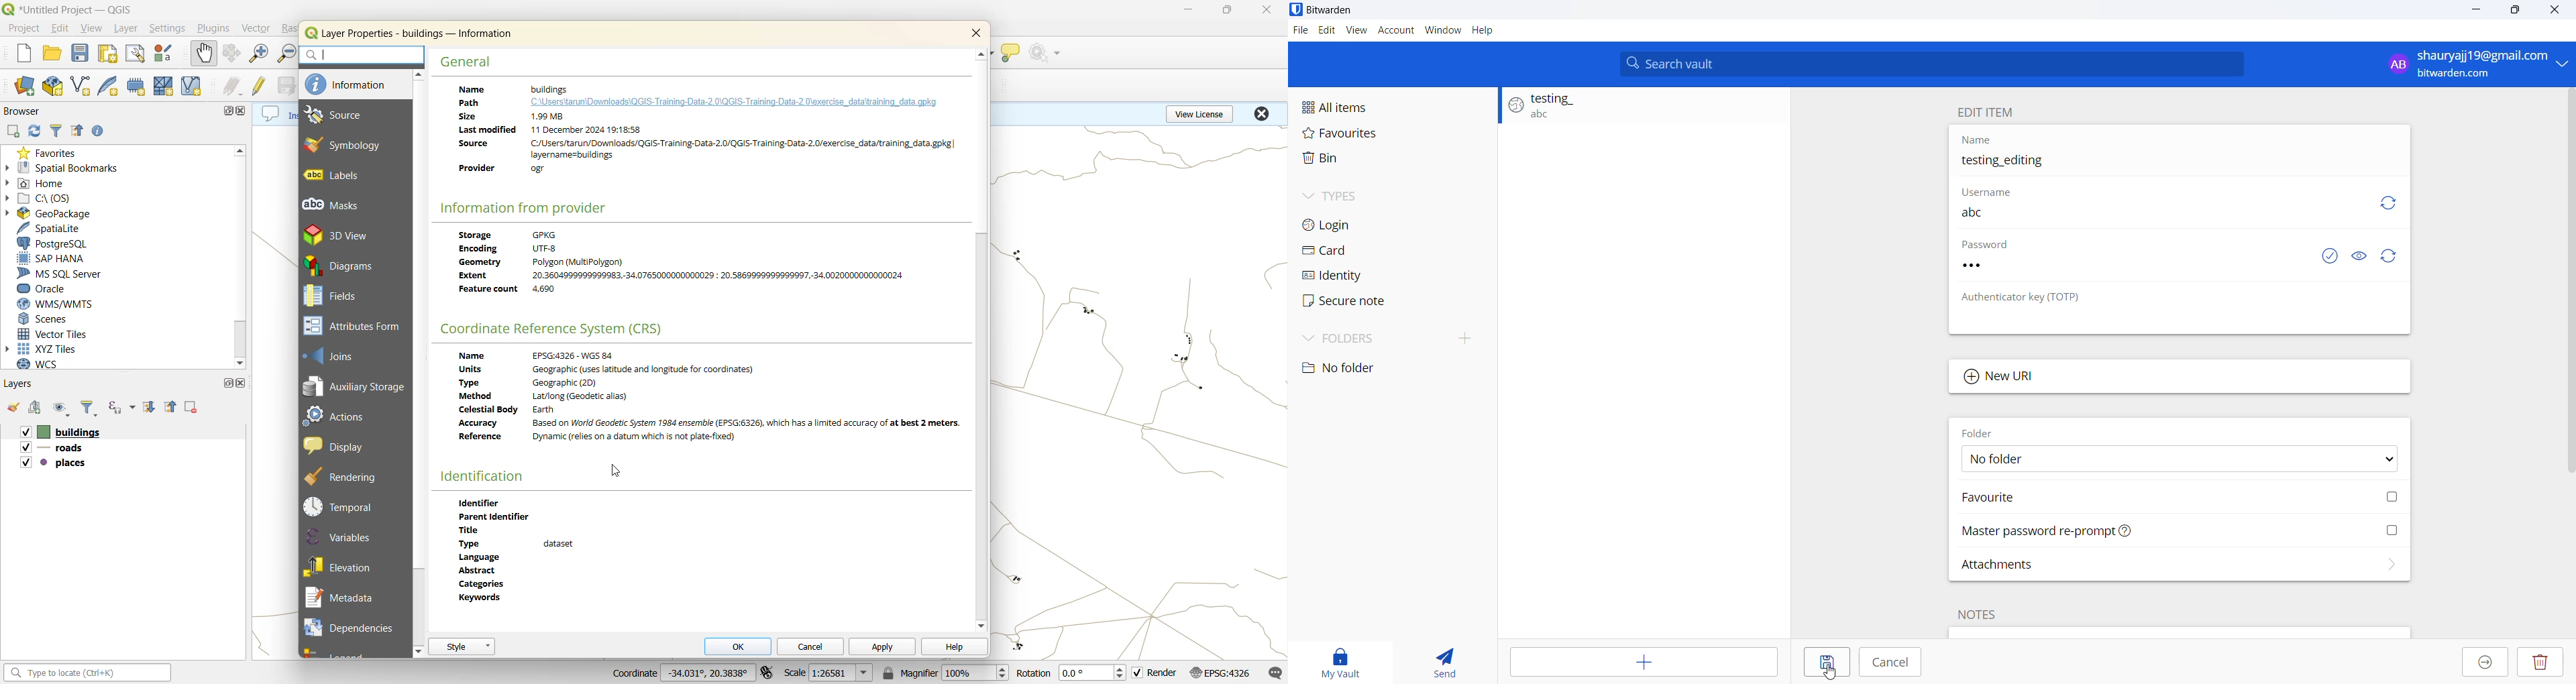 This screenshot has height=700, width=2576. I want to click on fields, so click(333, 296).